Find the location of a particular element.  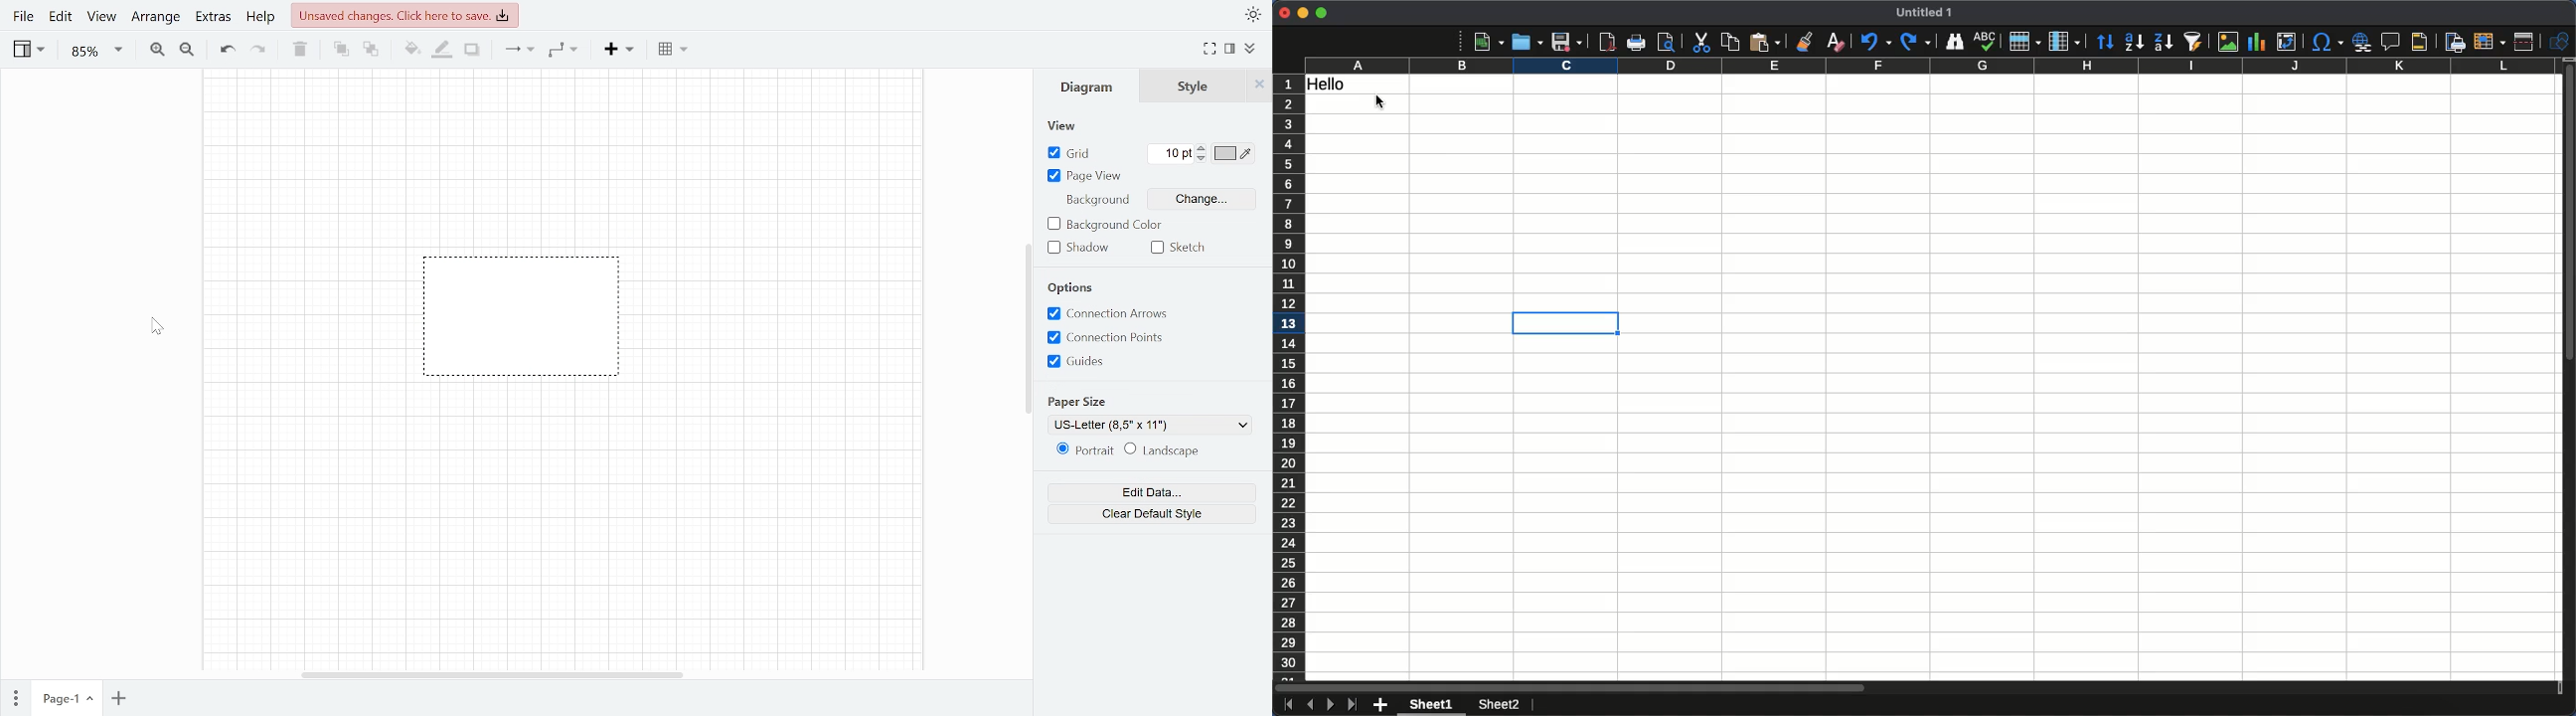

Sketch is located at coordinates (1178, 249).